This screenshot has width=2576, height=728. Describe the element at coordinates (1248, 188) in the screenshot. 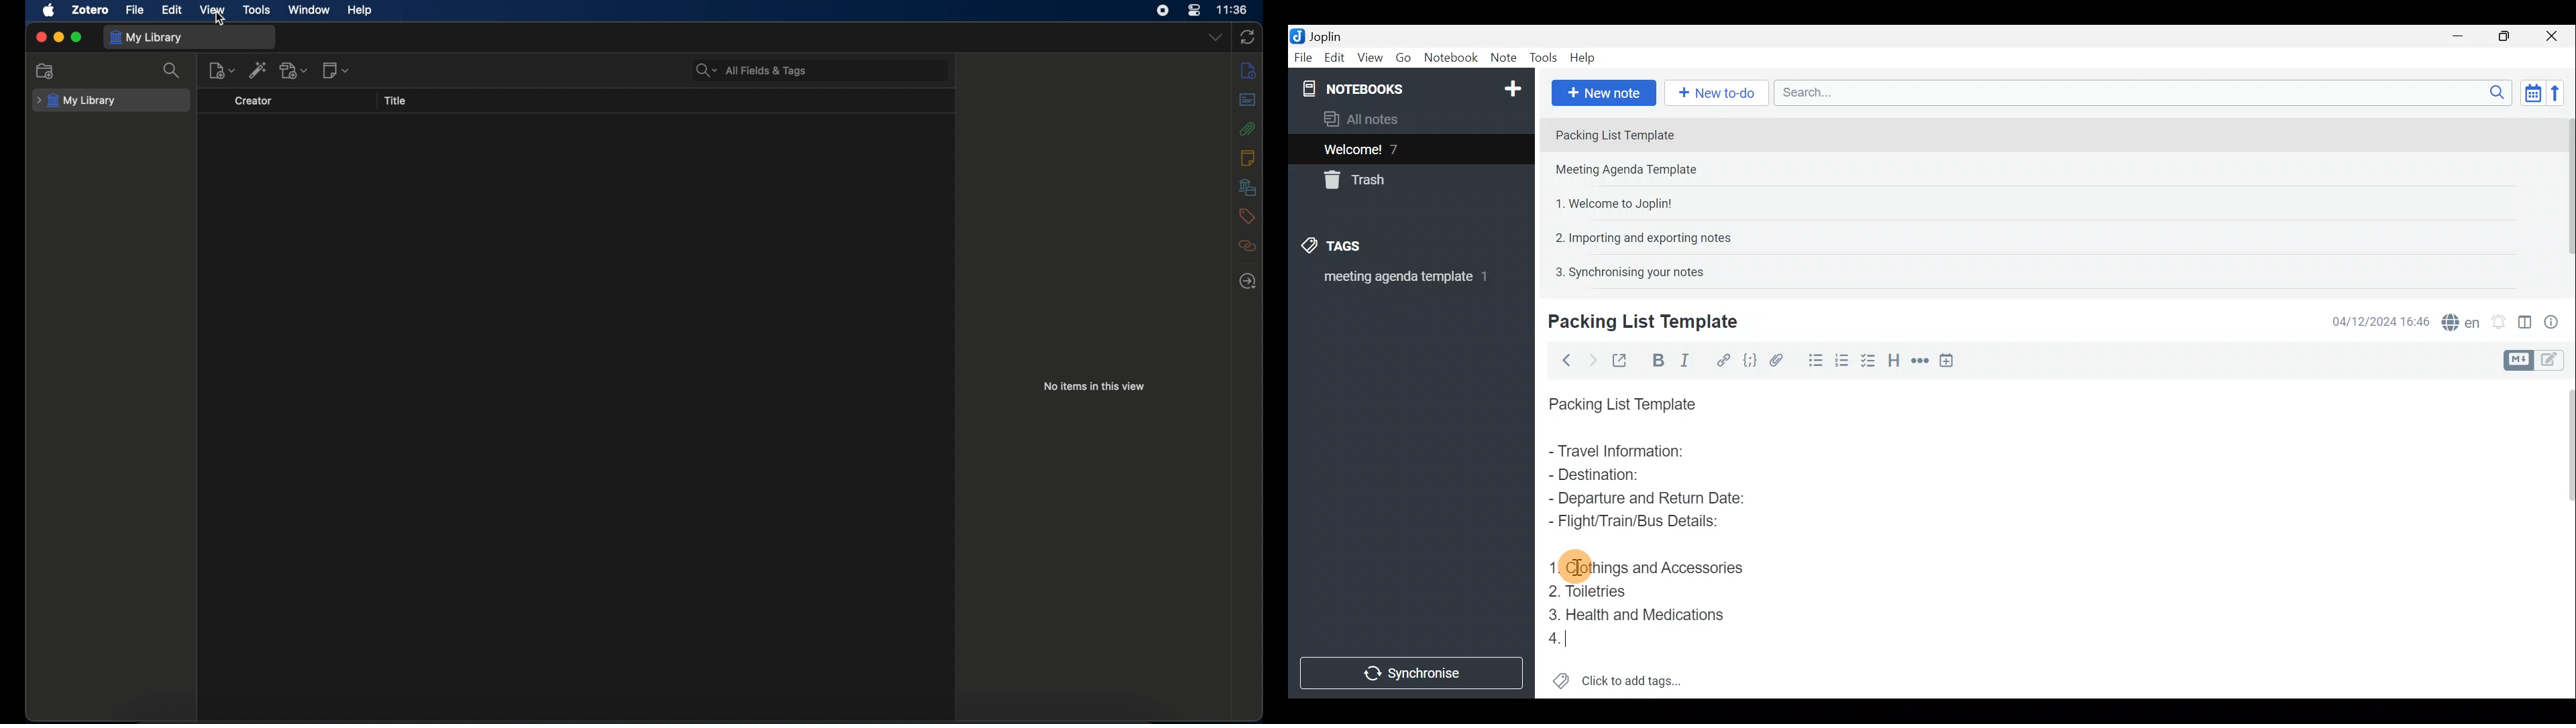

I see `libraries` at that location.